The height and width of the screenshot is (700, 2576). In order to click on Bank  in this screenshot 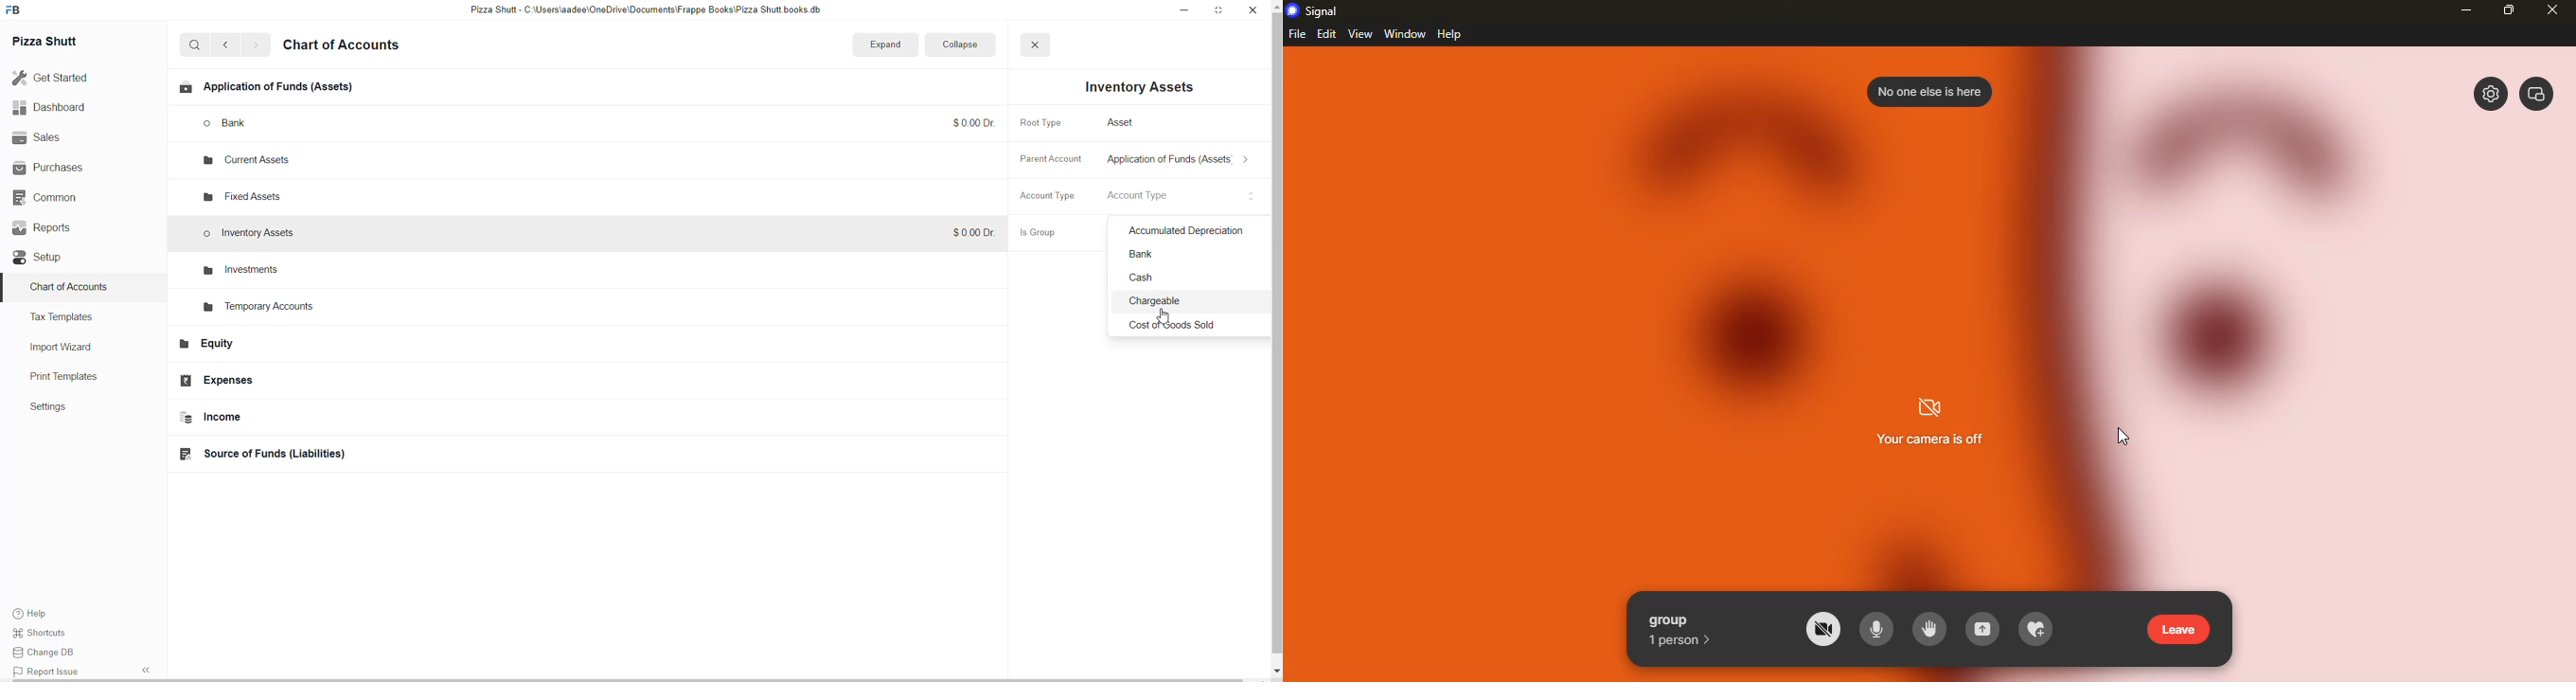, I will do `click(1190, 257)`.